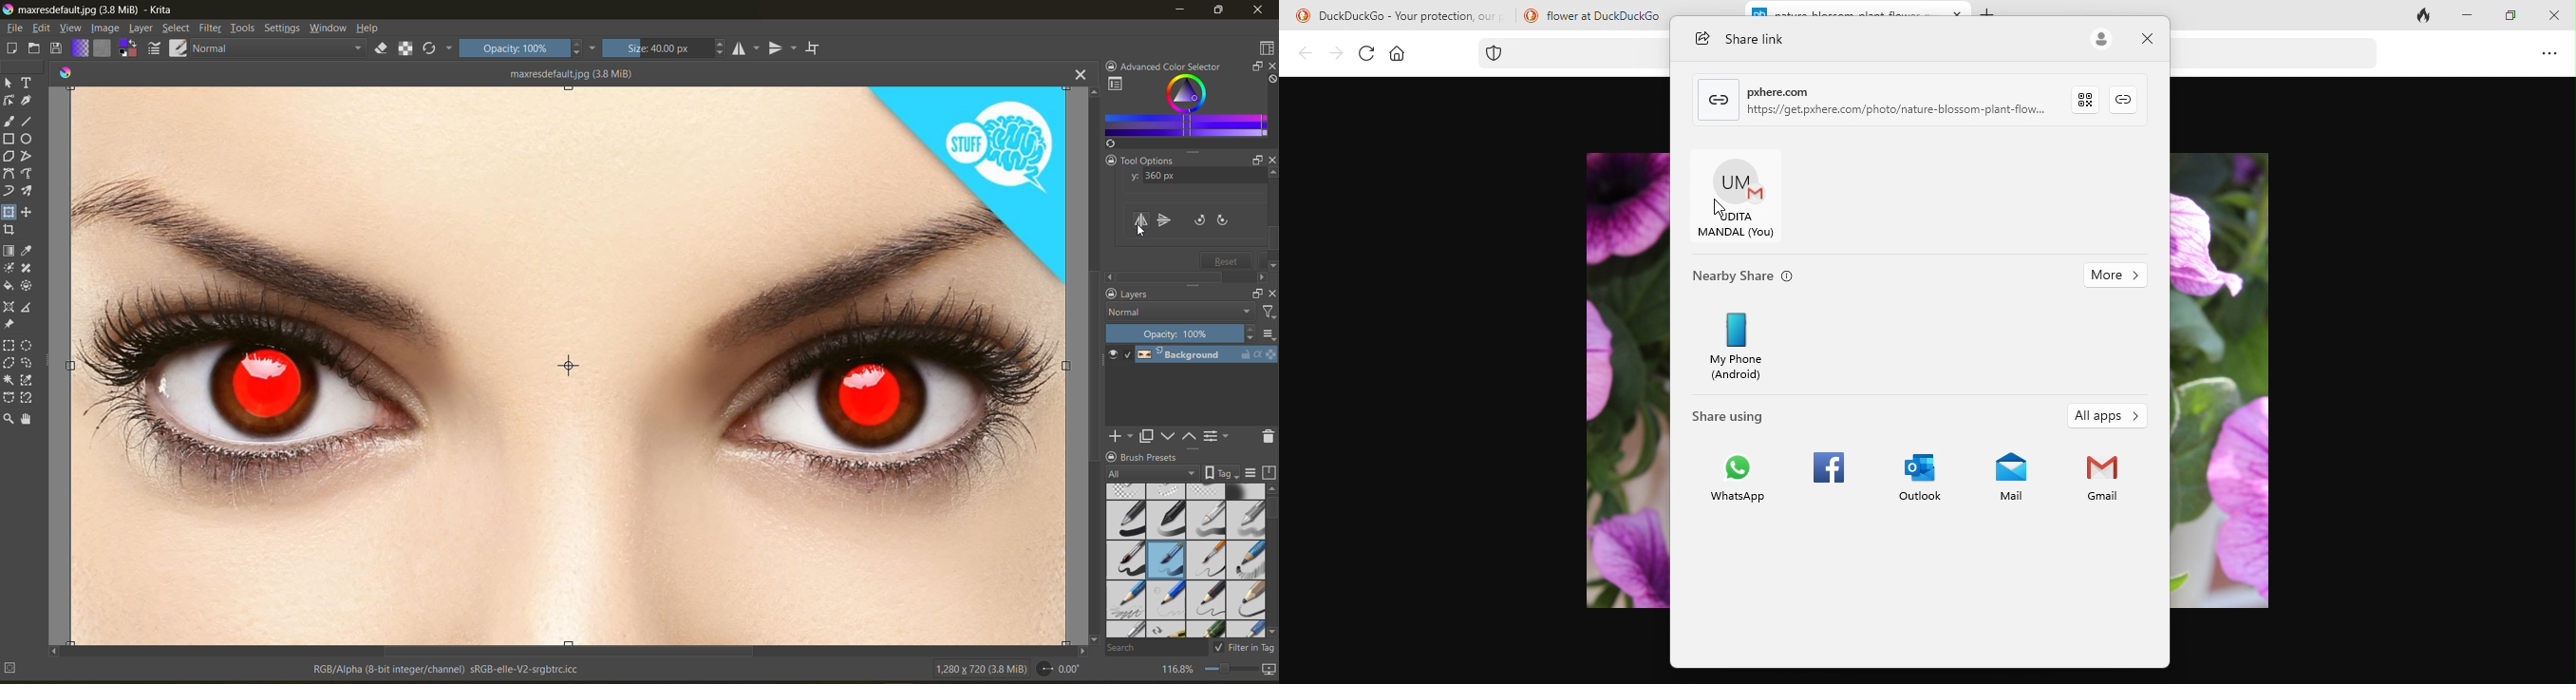 The width and height of the screenshot is (2576, 700). I want to click on all apps, so click(2108, 418).